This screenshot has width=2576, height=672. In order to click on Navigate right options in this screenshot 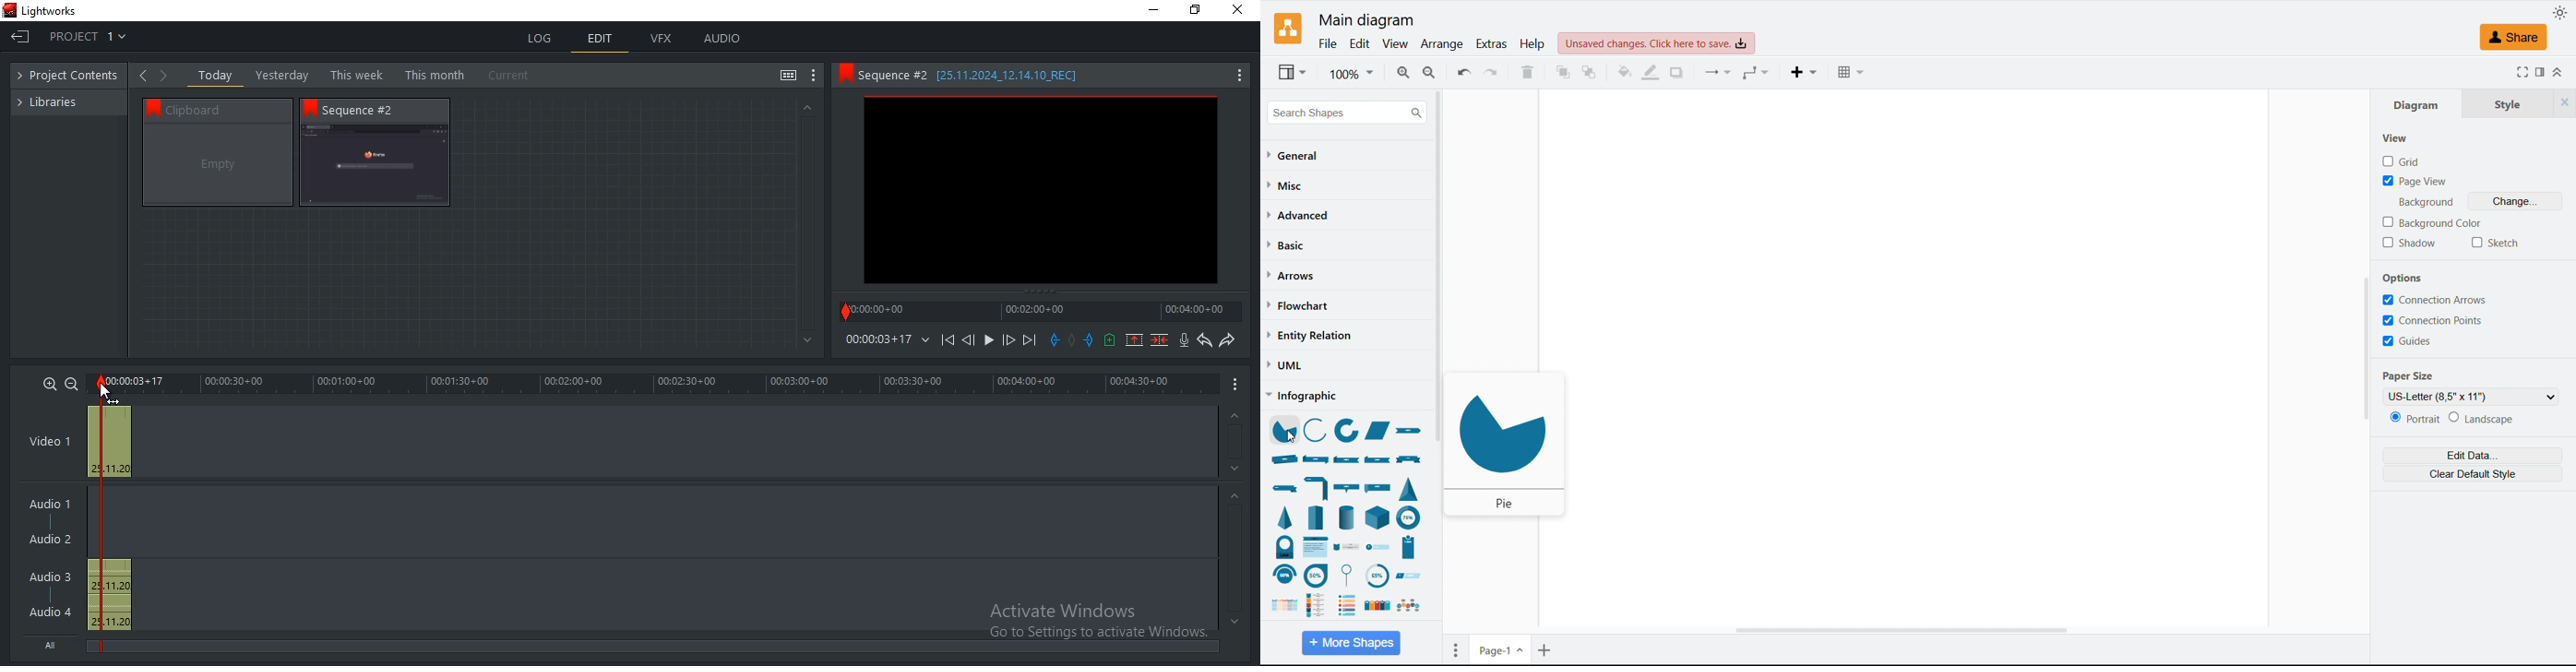, I will do `click(167, 76)`.